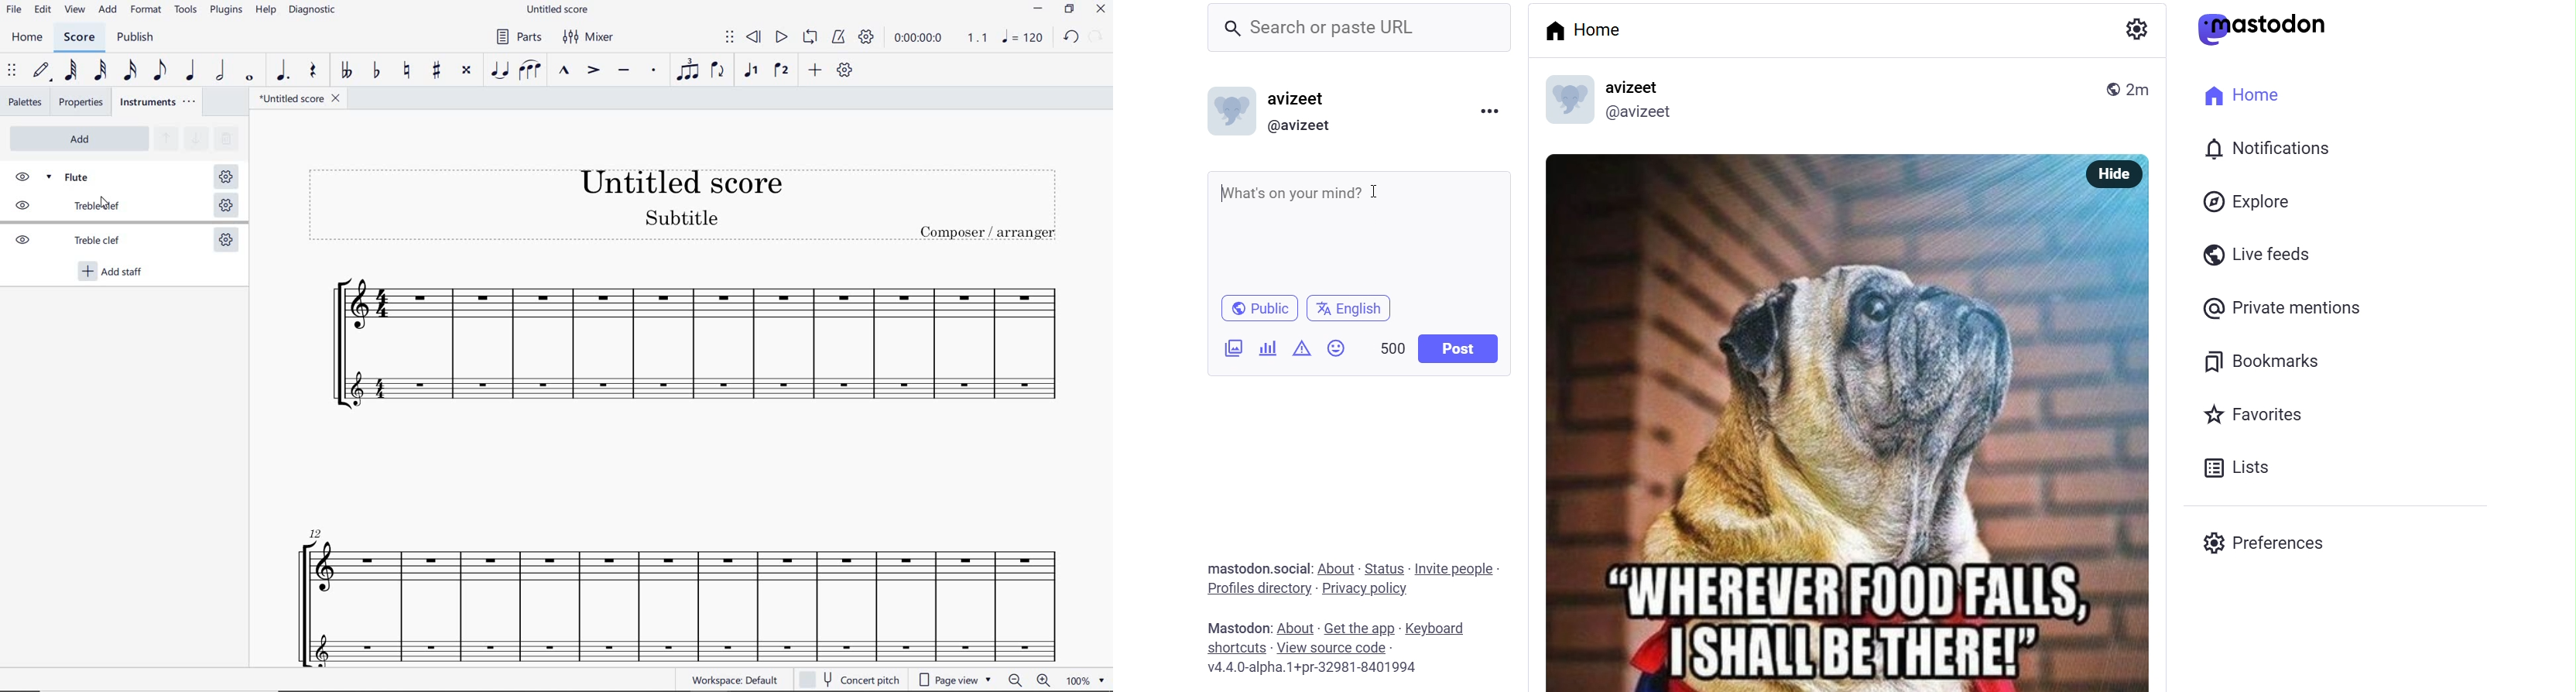  What do you see at coordinates (557, 9) in the screenshot?
I see `FILE NAME` at bounding box center [557, 9].